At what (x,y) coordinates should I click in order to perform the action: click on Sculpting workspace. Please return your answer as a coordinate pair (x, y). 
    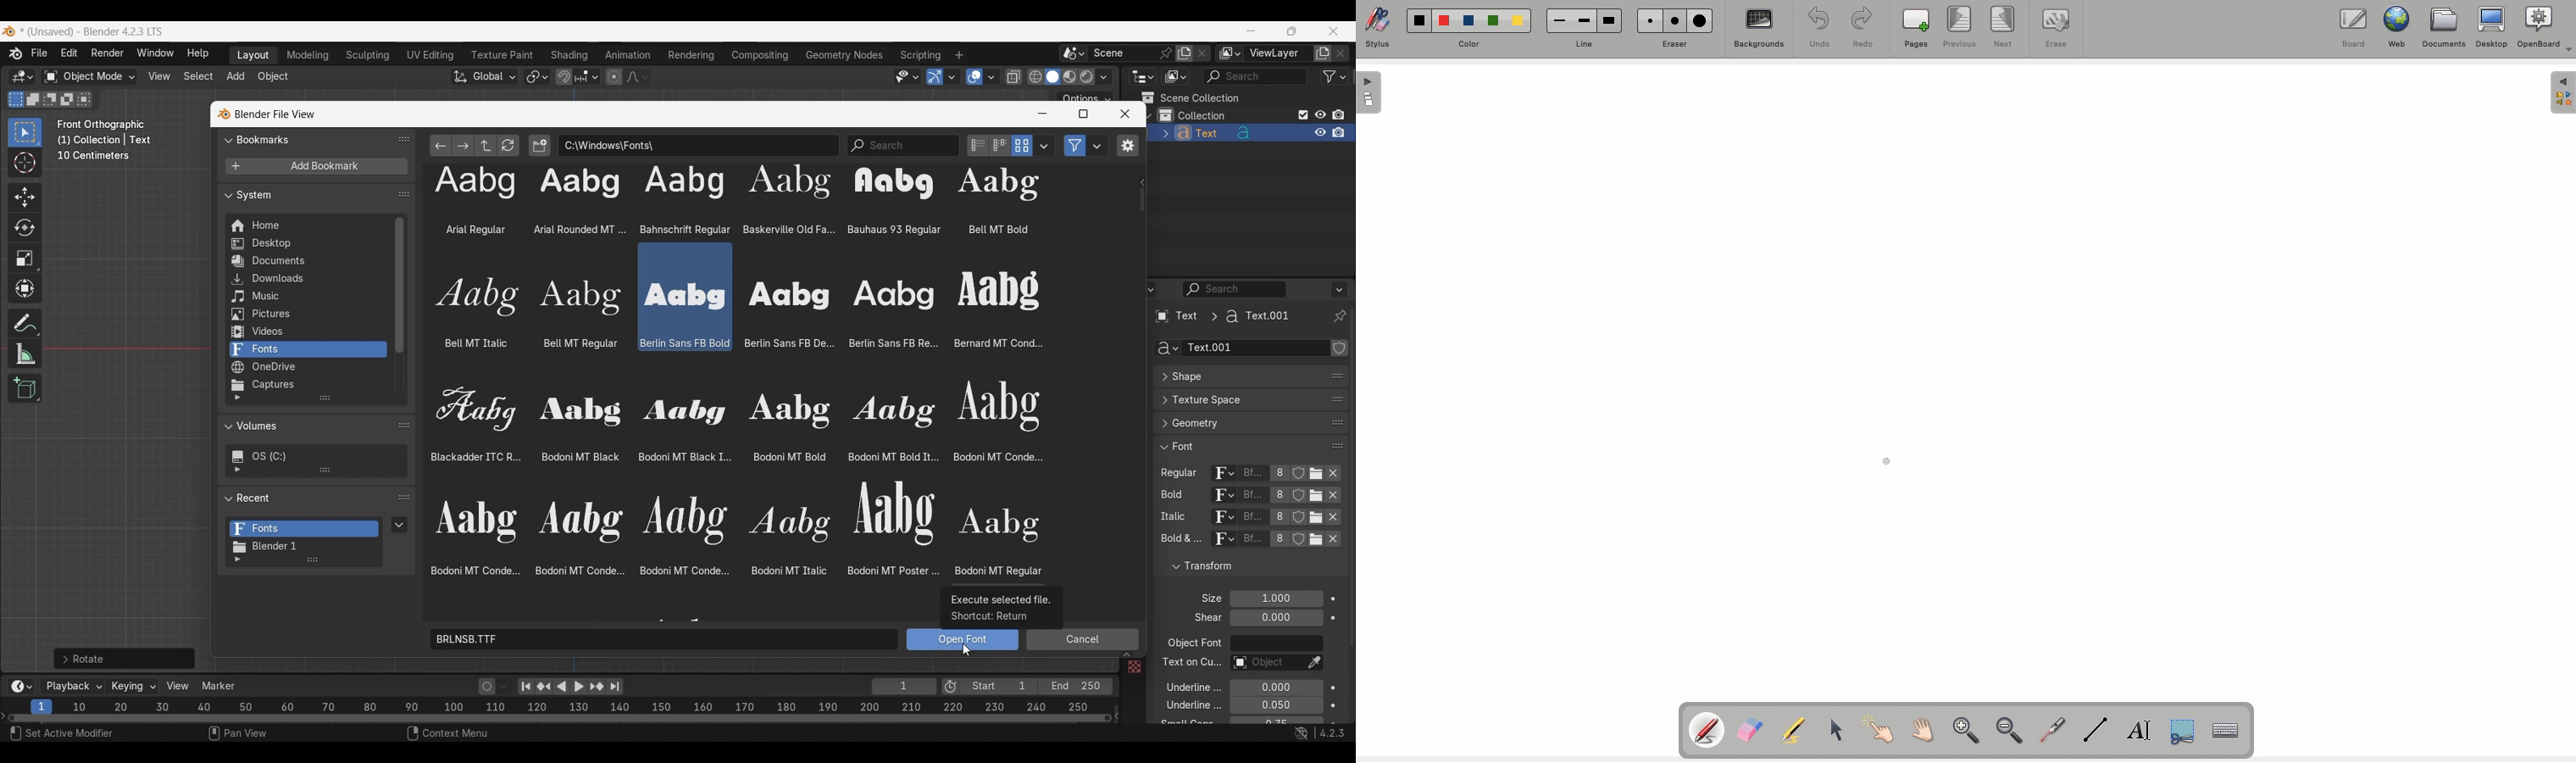
    Looking at the image, I should click on (369, 55).